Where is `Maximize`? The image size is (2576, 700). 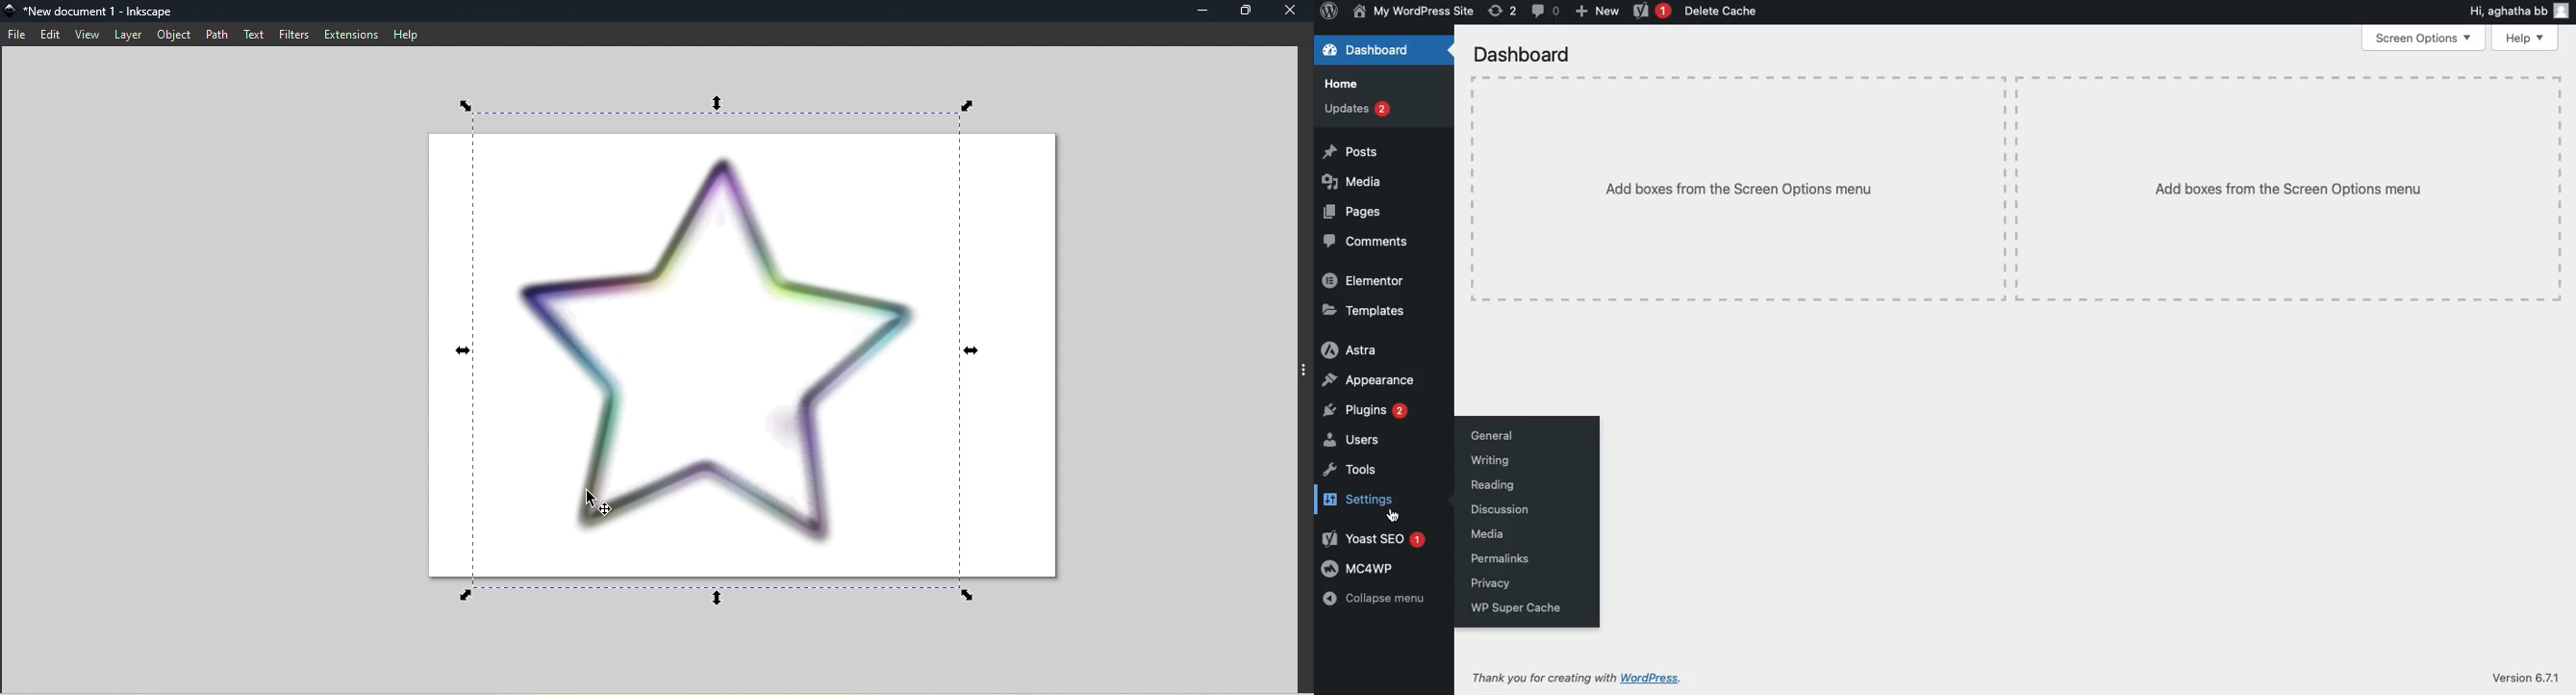
Maximize is located at coordinates (1250, 11).